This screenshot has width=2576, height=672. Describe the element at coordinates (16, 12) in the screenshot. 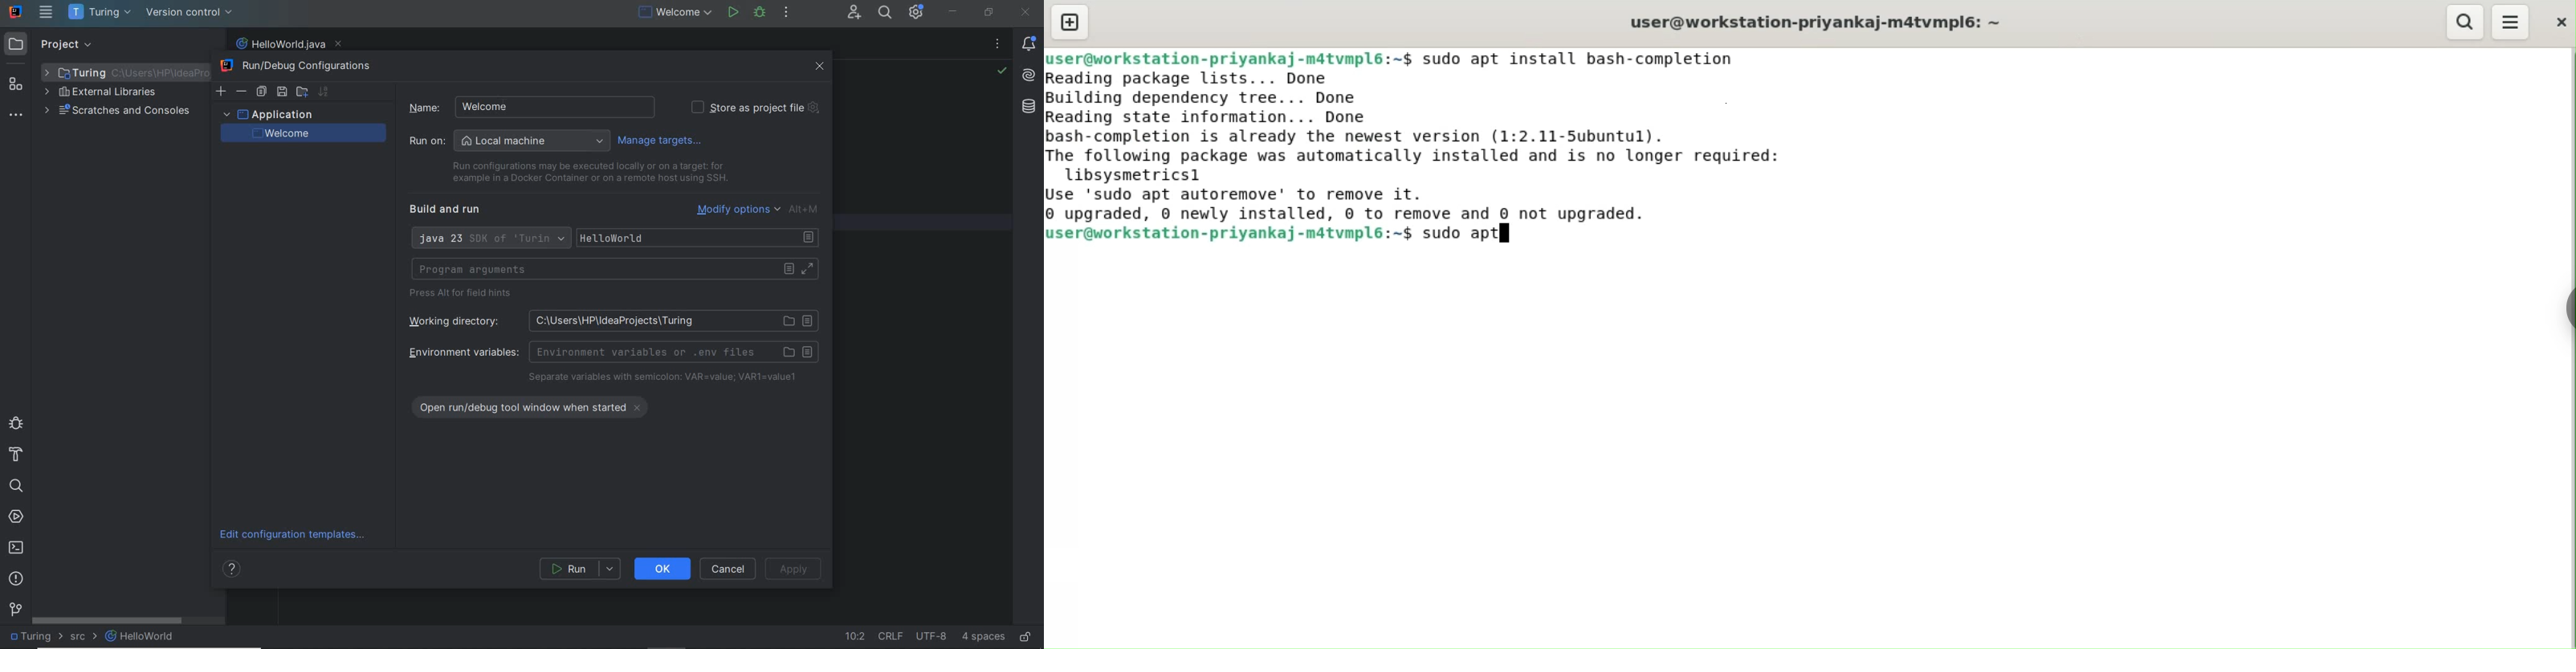

I see `system name` at that location.